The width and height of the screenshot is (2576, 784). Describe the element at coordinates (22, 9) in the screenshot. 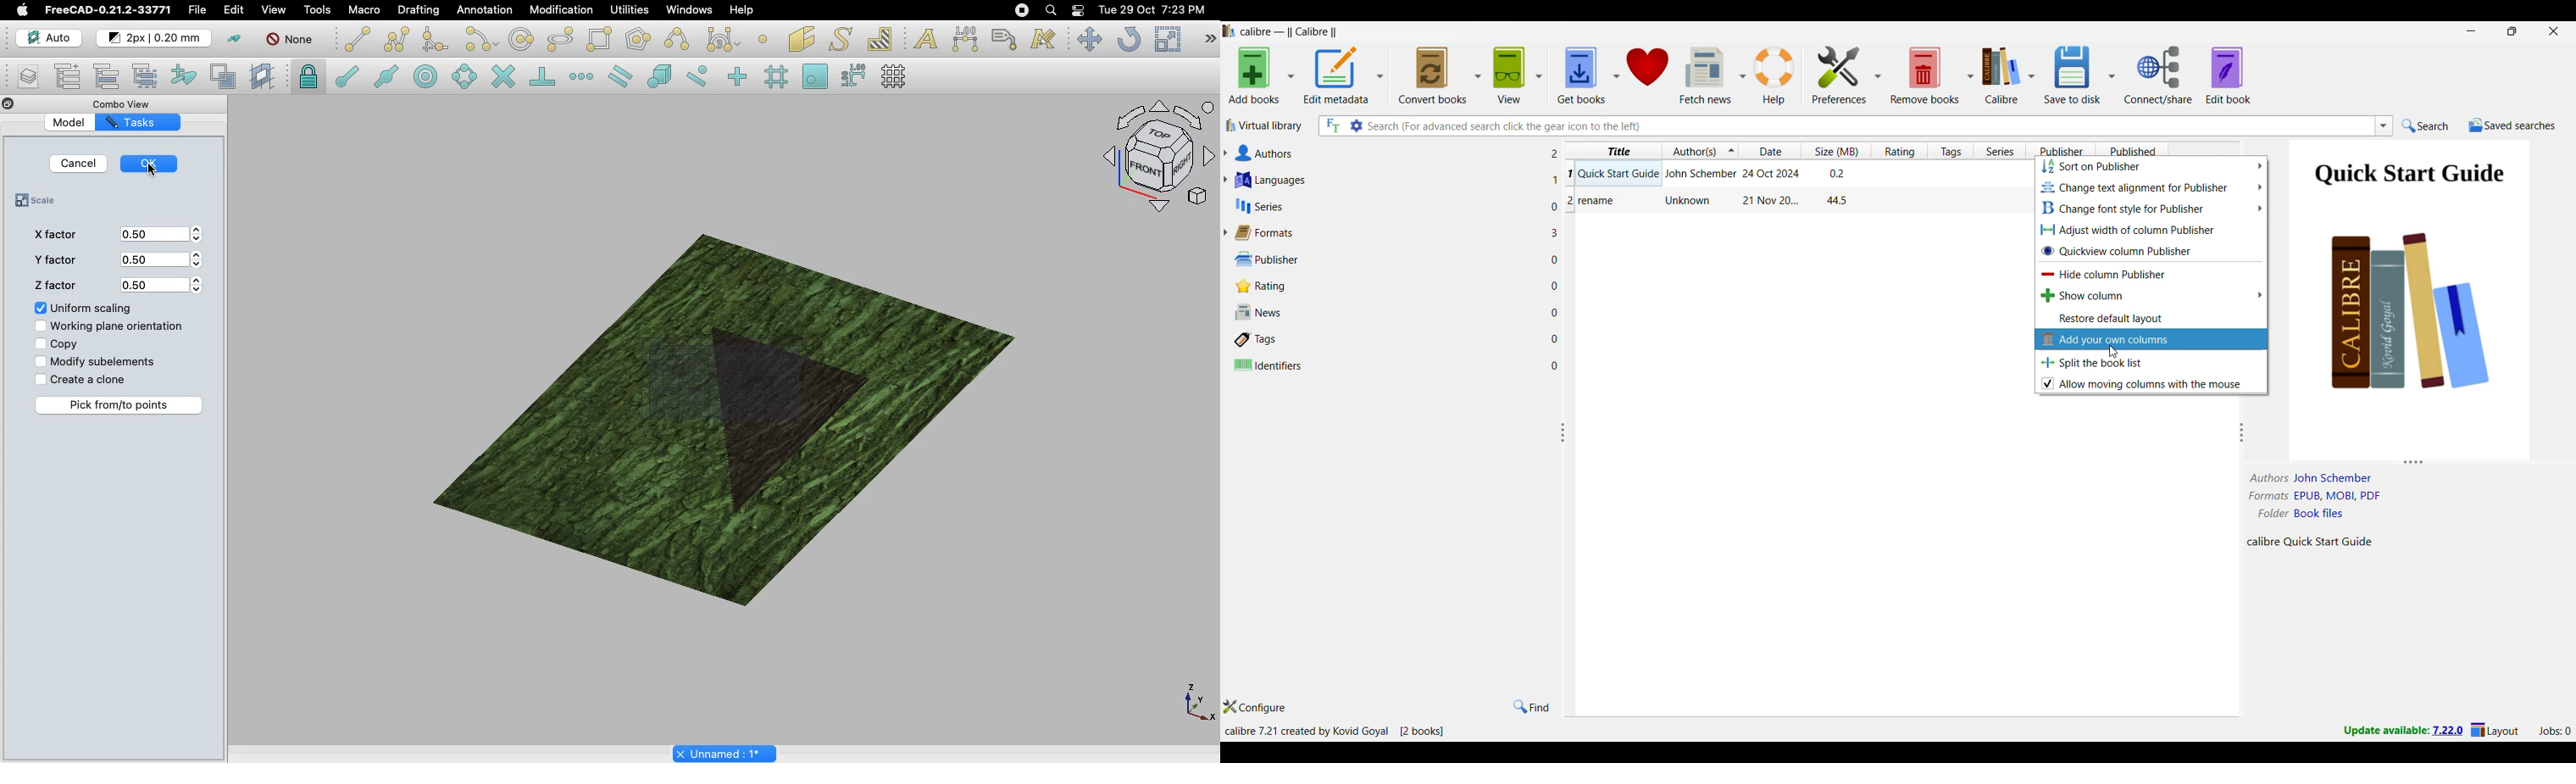

I see `Apple logo` at that location.